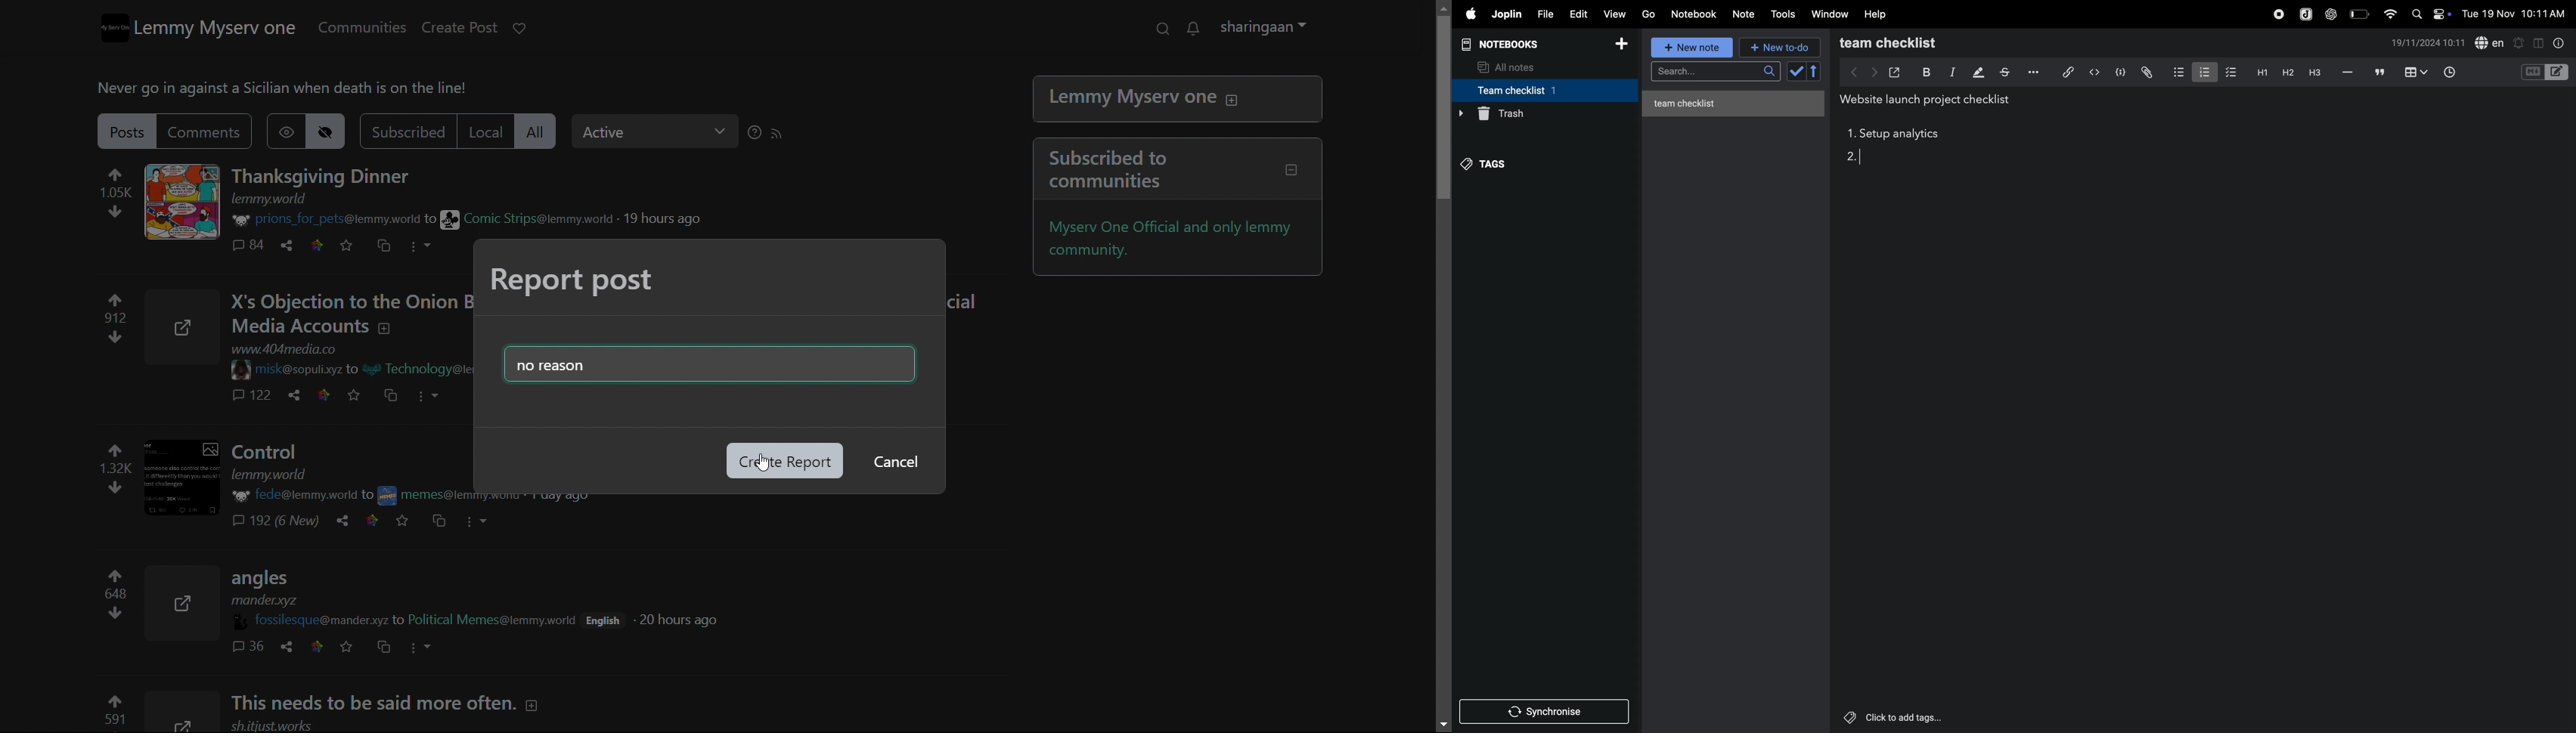 This screenshot has height=756, width=2576. I want to click on highlight, so click(1977, 73).